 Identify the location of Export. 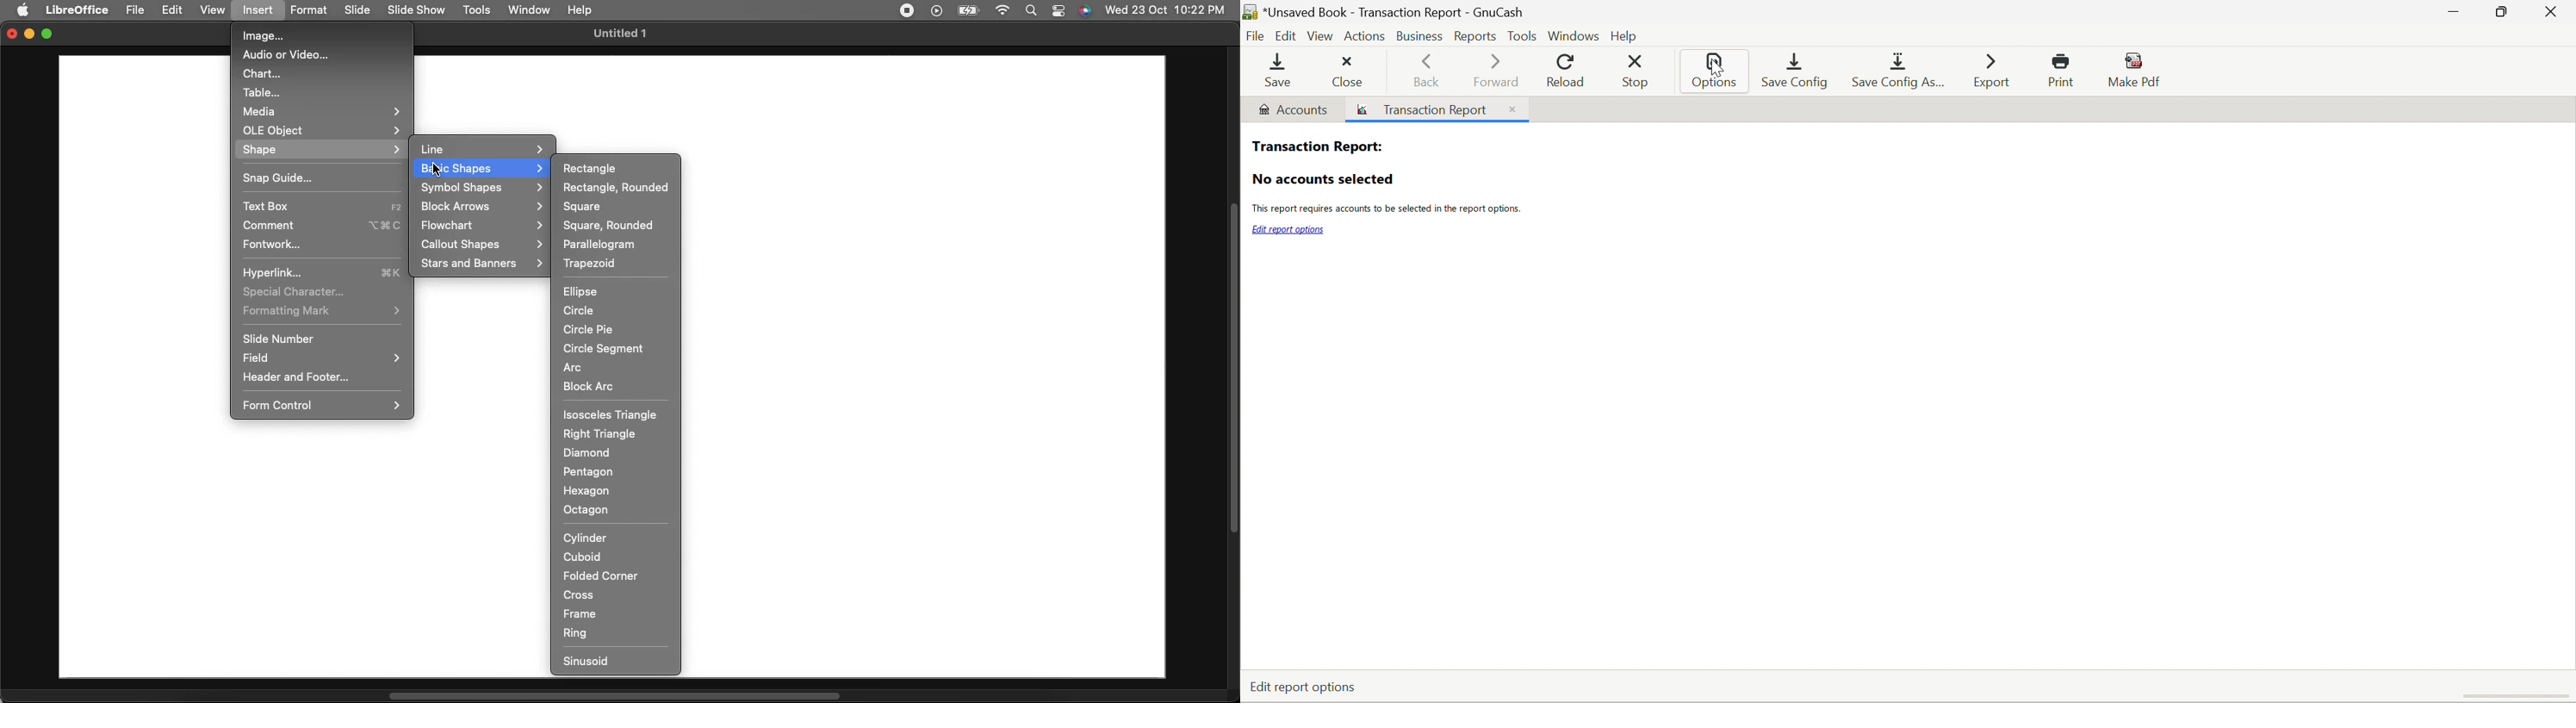
(1990, 70).